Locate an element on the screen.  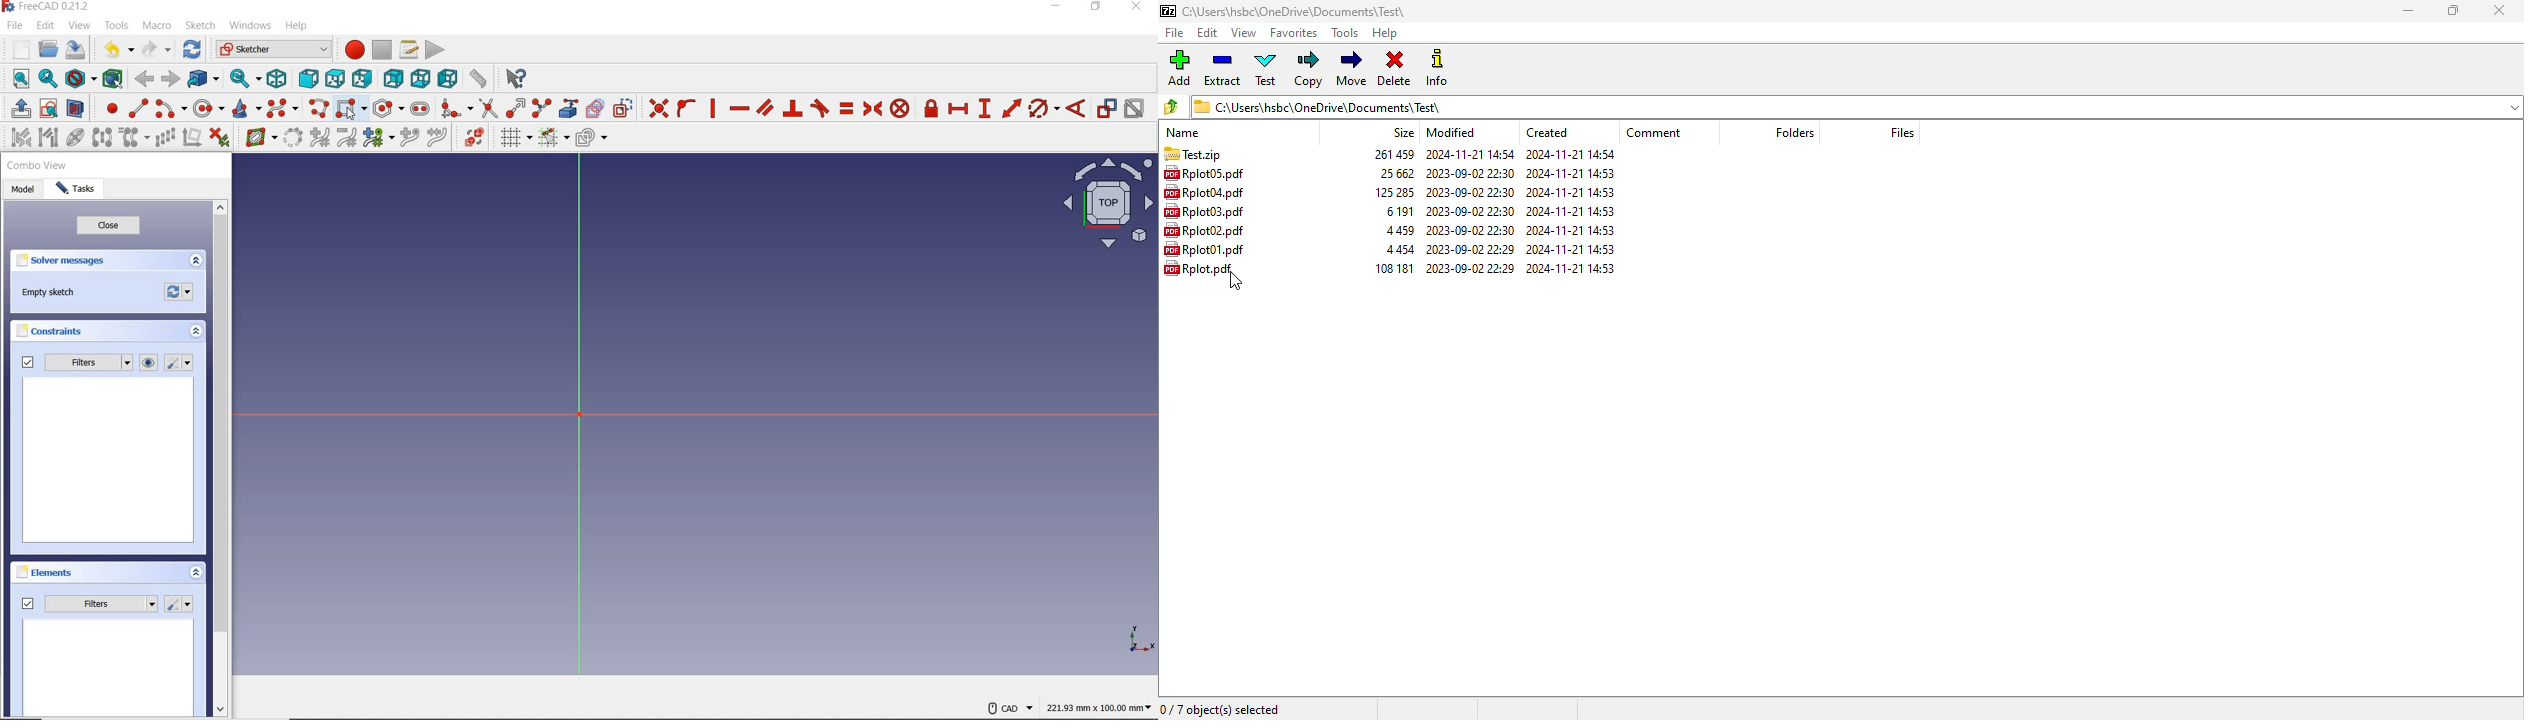
isometric is located at coordinates (279, 79).